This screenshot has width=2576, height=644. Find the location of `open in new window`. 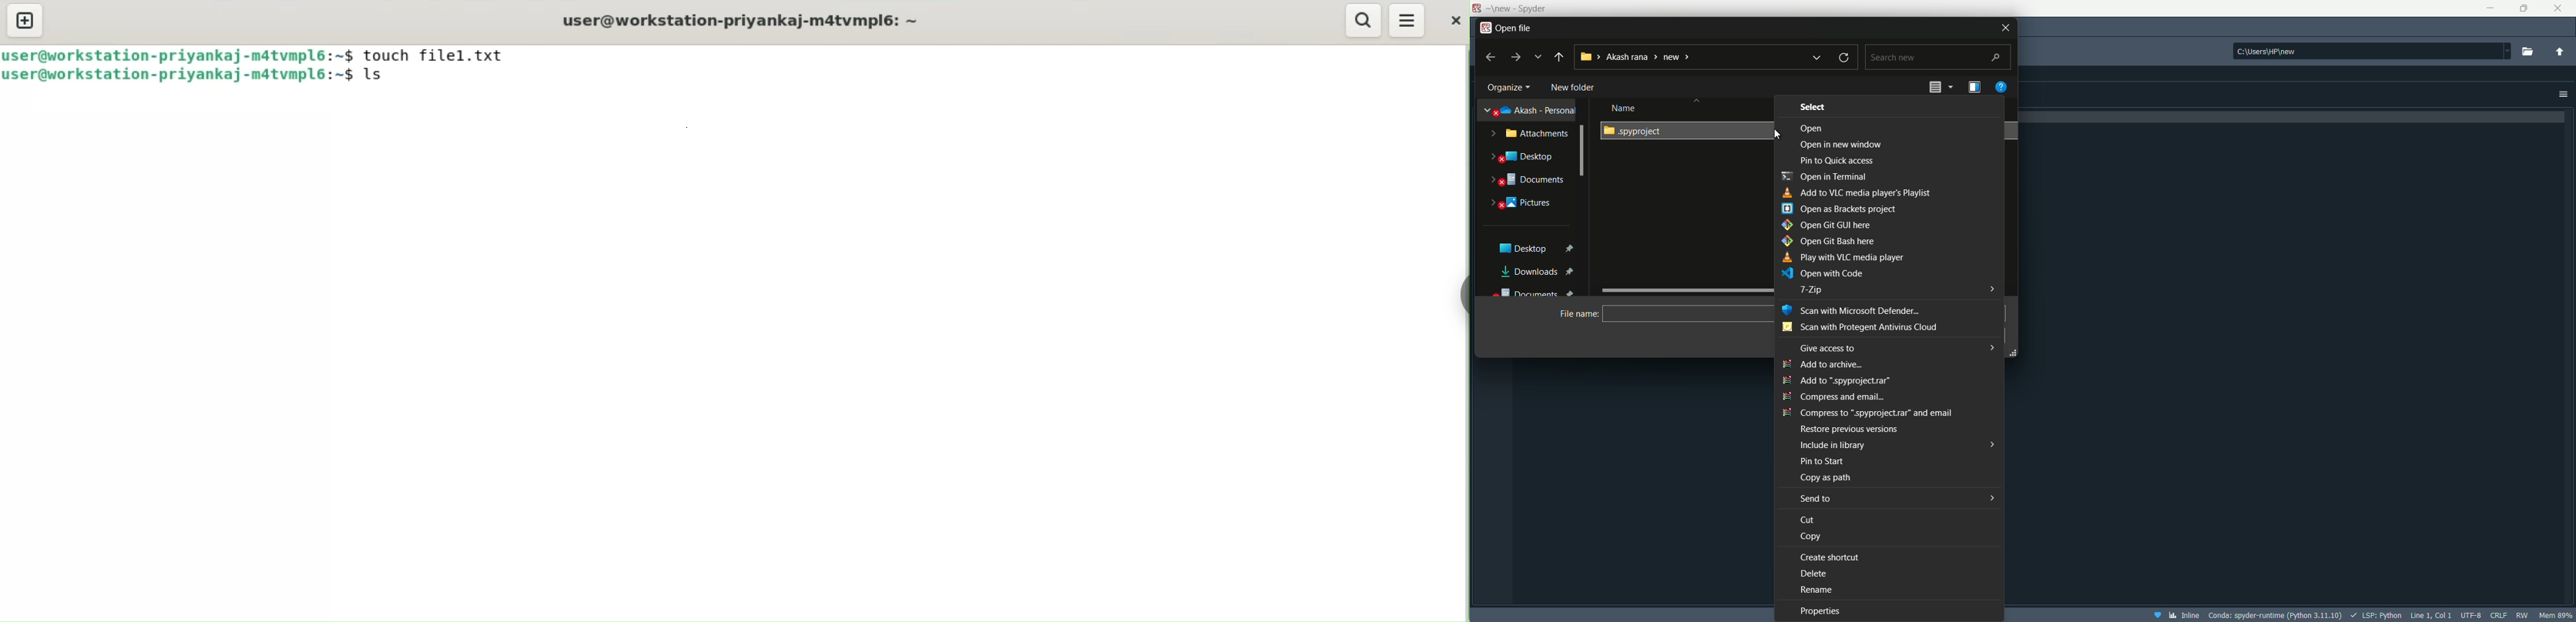

open in new window is located at coordinates (1840, 143).